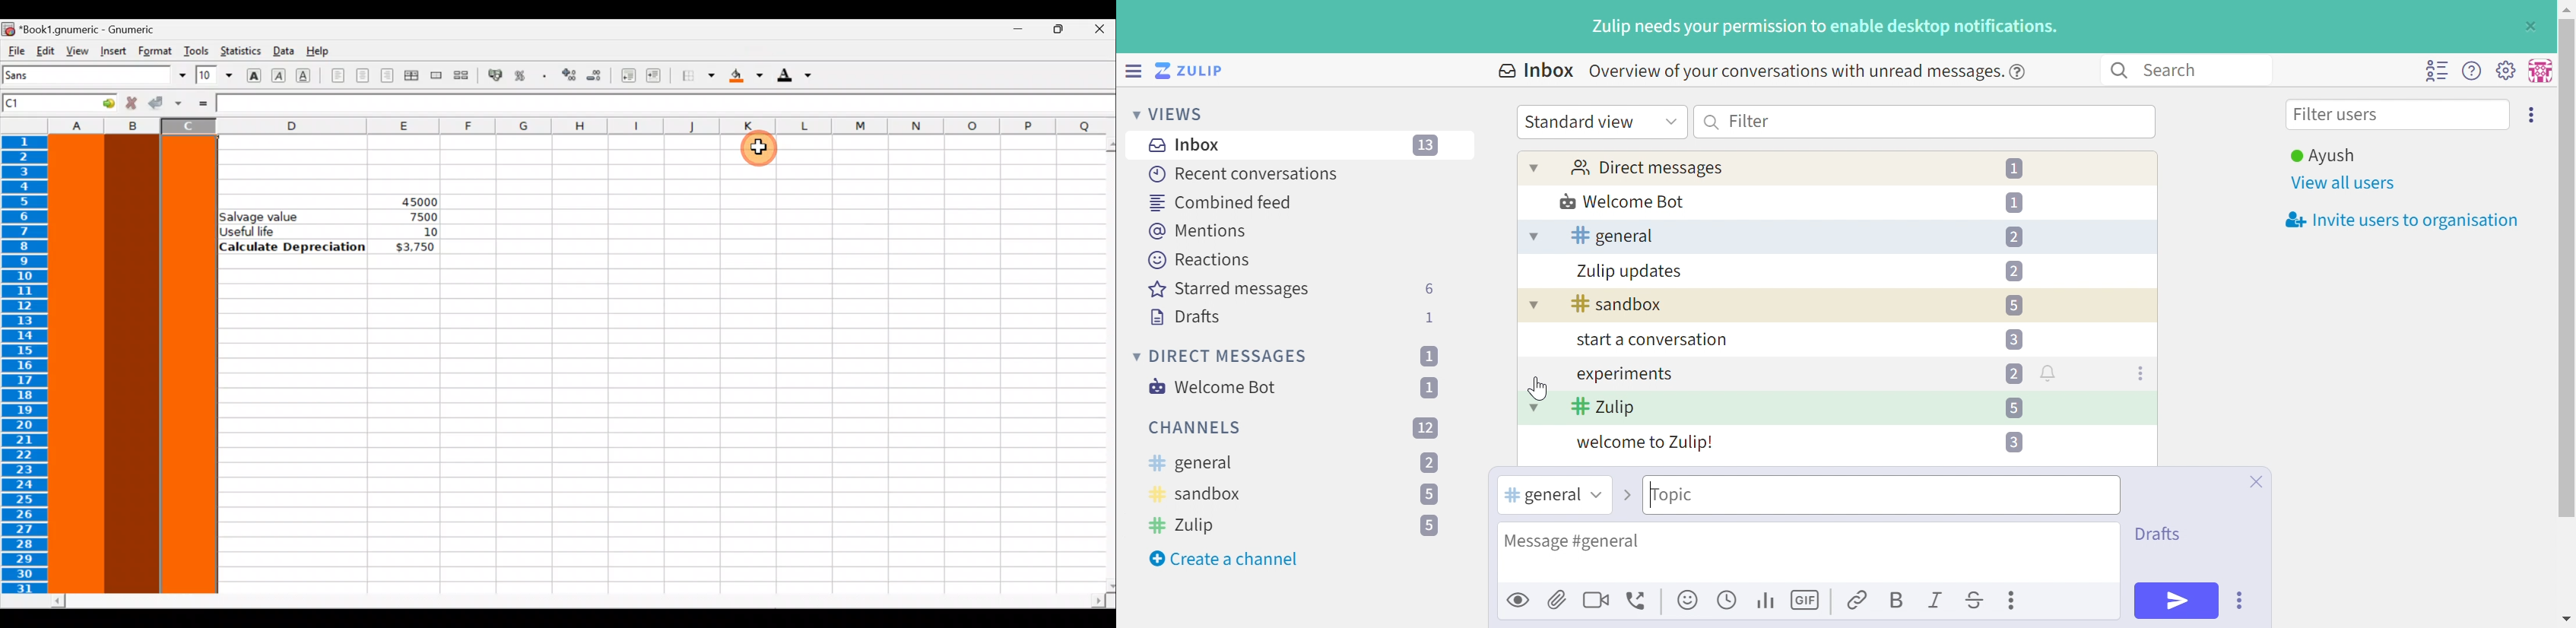  I want to click on Reject change, so click(128, 104).